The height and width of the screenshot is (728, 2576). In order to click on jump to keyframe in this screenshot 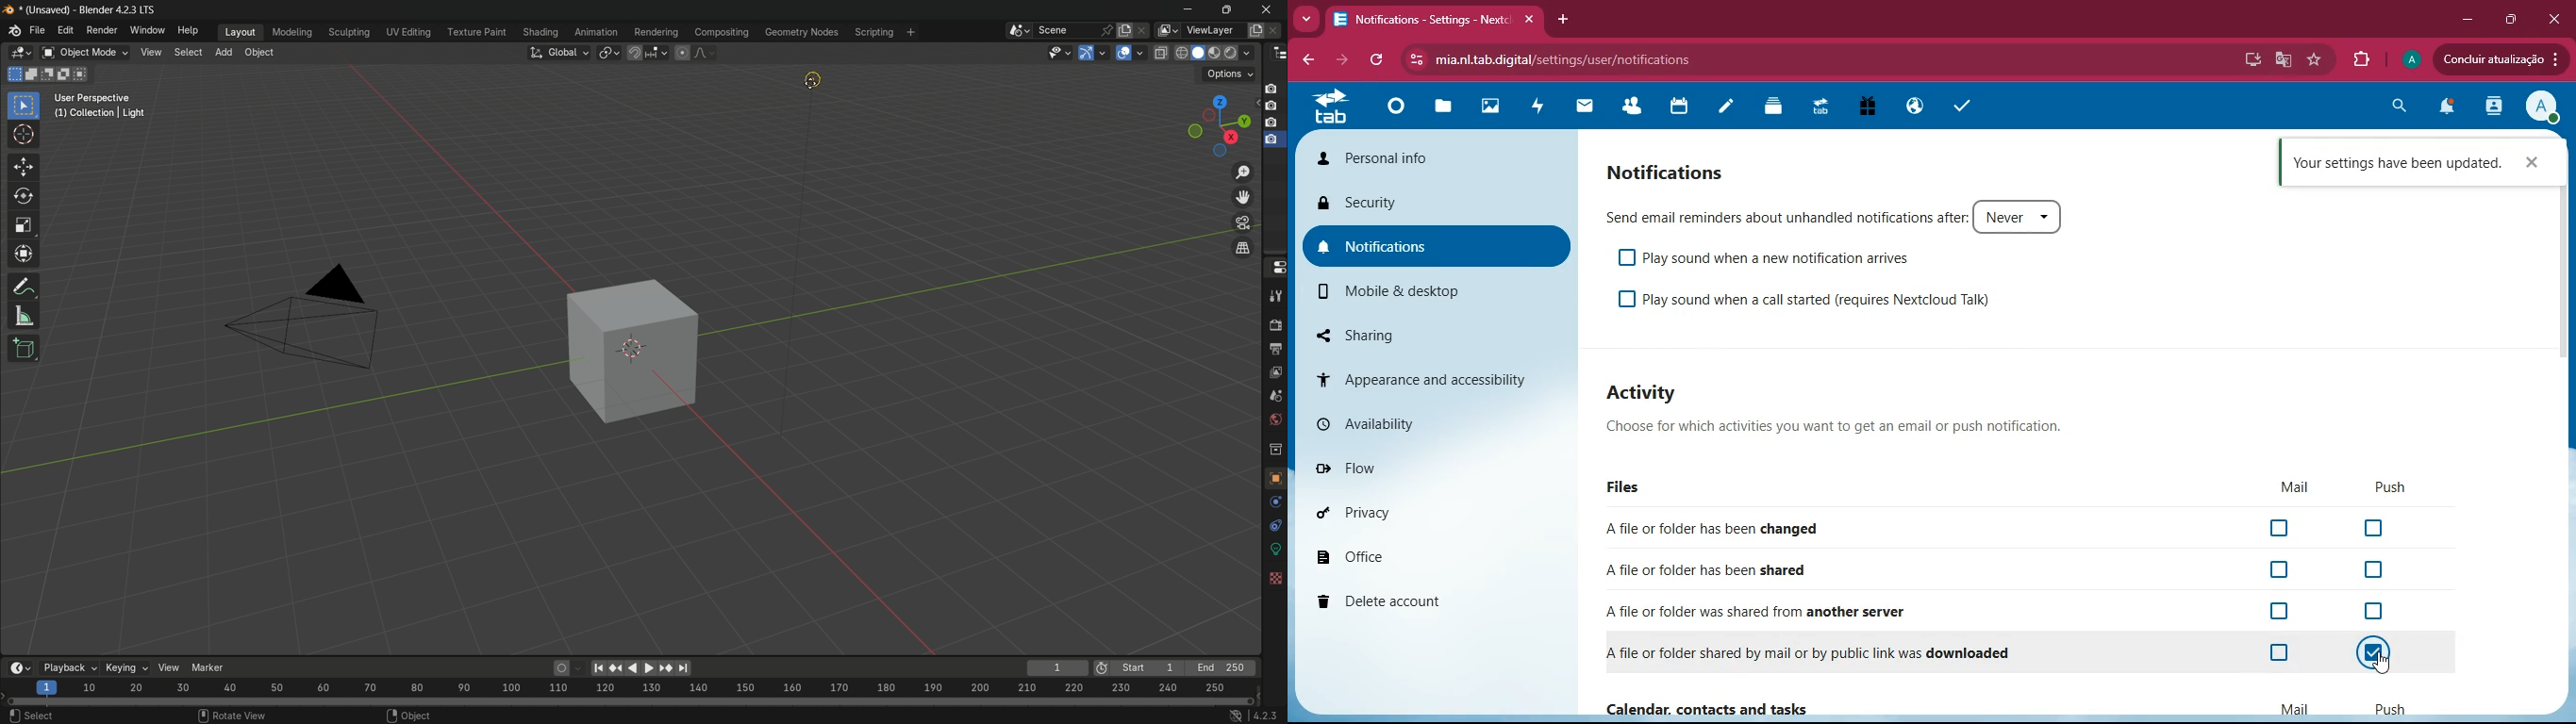, I will do `click(618, 668)`.